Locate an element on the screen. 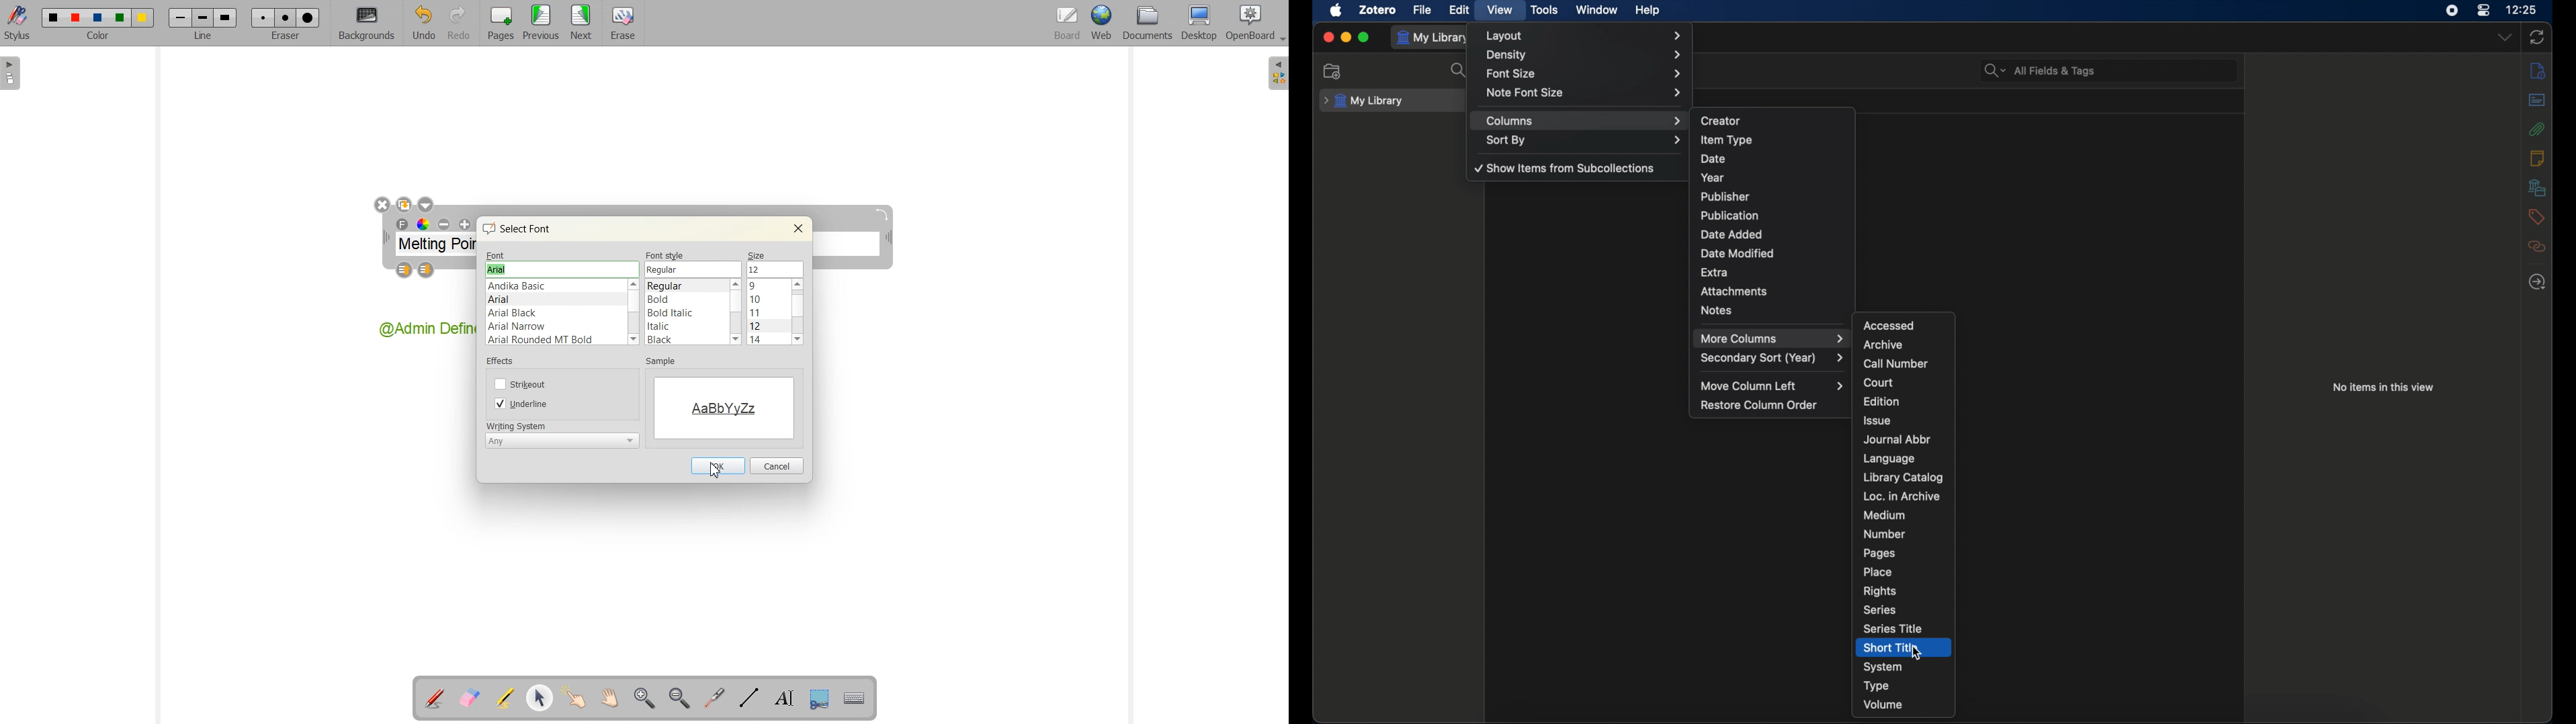 The width and height of the screenshot is (2576, 728). Display virtual Keyboard is located at coordinates (852, 696).